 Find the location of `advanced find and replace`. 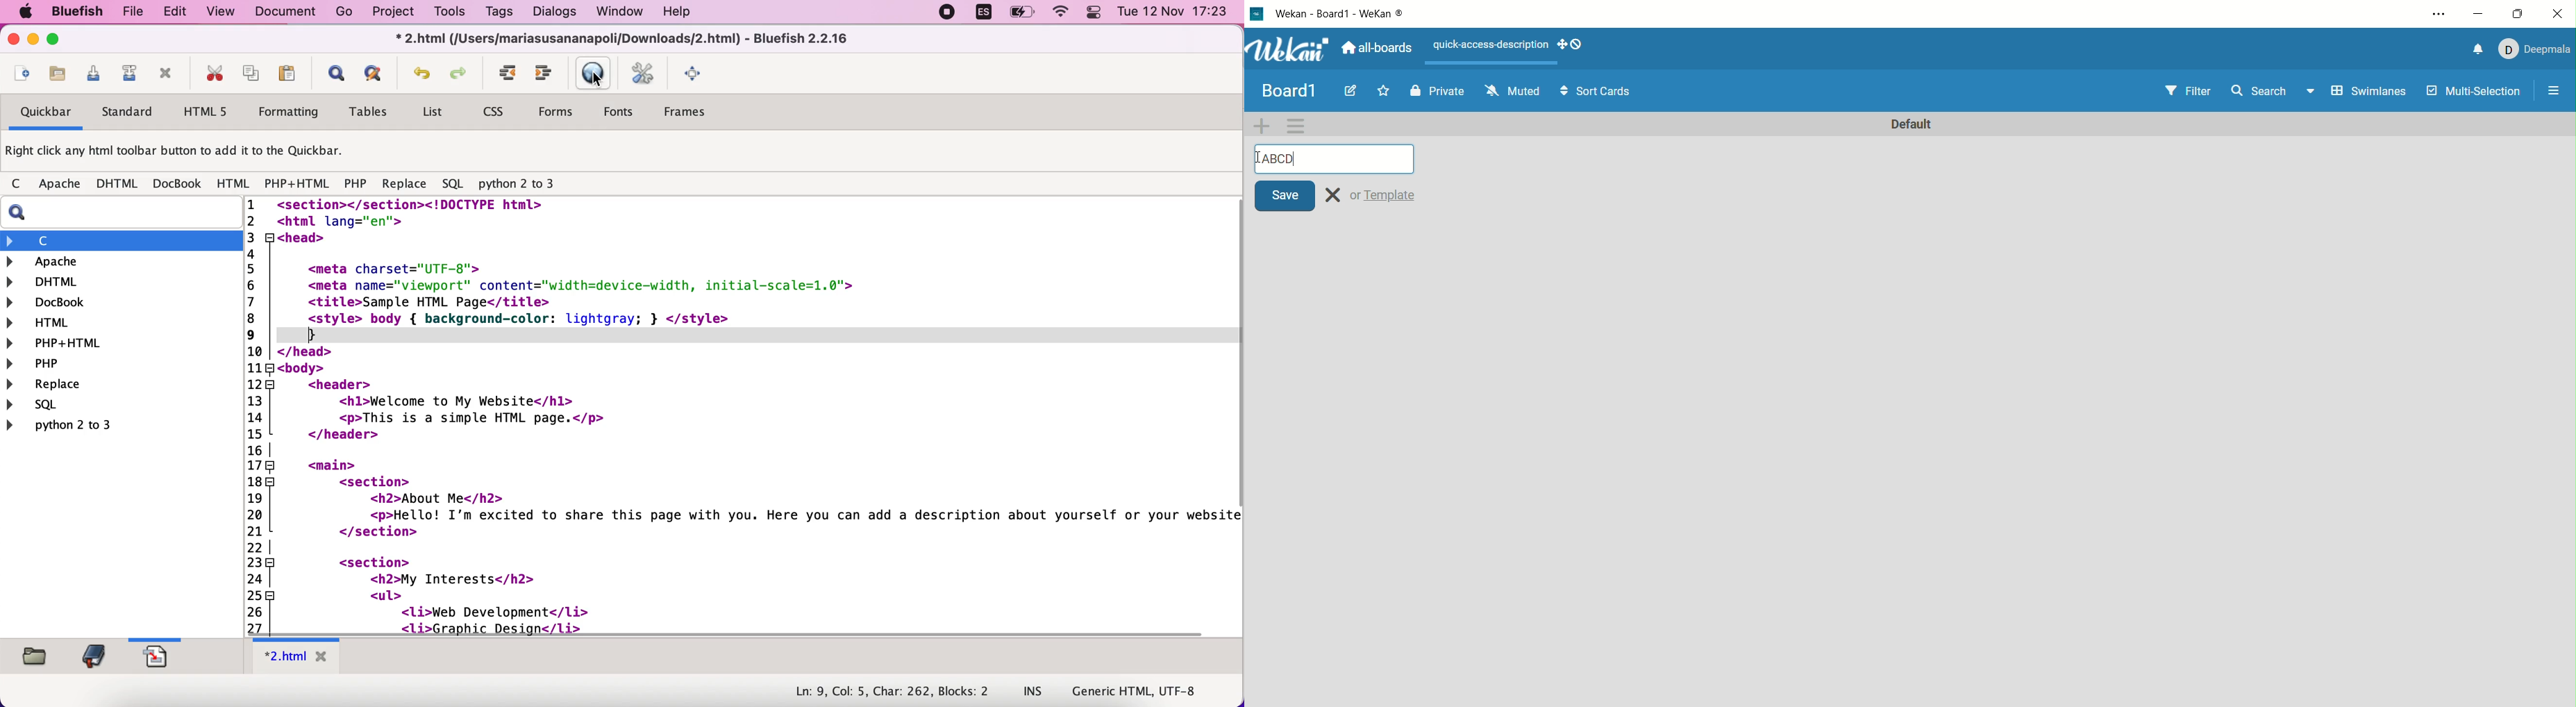

advanced find and replace is located at coordinates (380, 72).